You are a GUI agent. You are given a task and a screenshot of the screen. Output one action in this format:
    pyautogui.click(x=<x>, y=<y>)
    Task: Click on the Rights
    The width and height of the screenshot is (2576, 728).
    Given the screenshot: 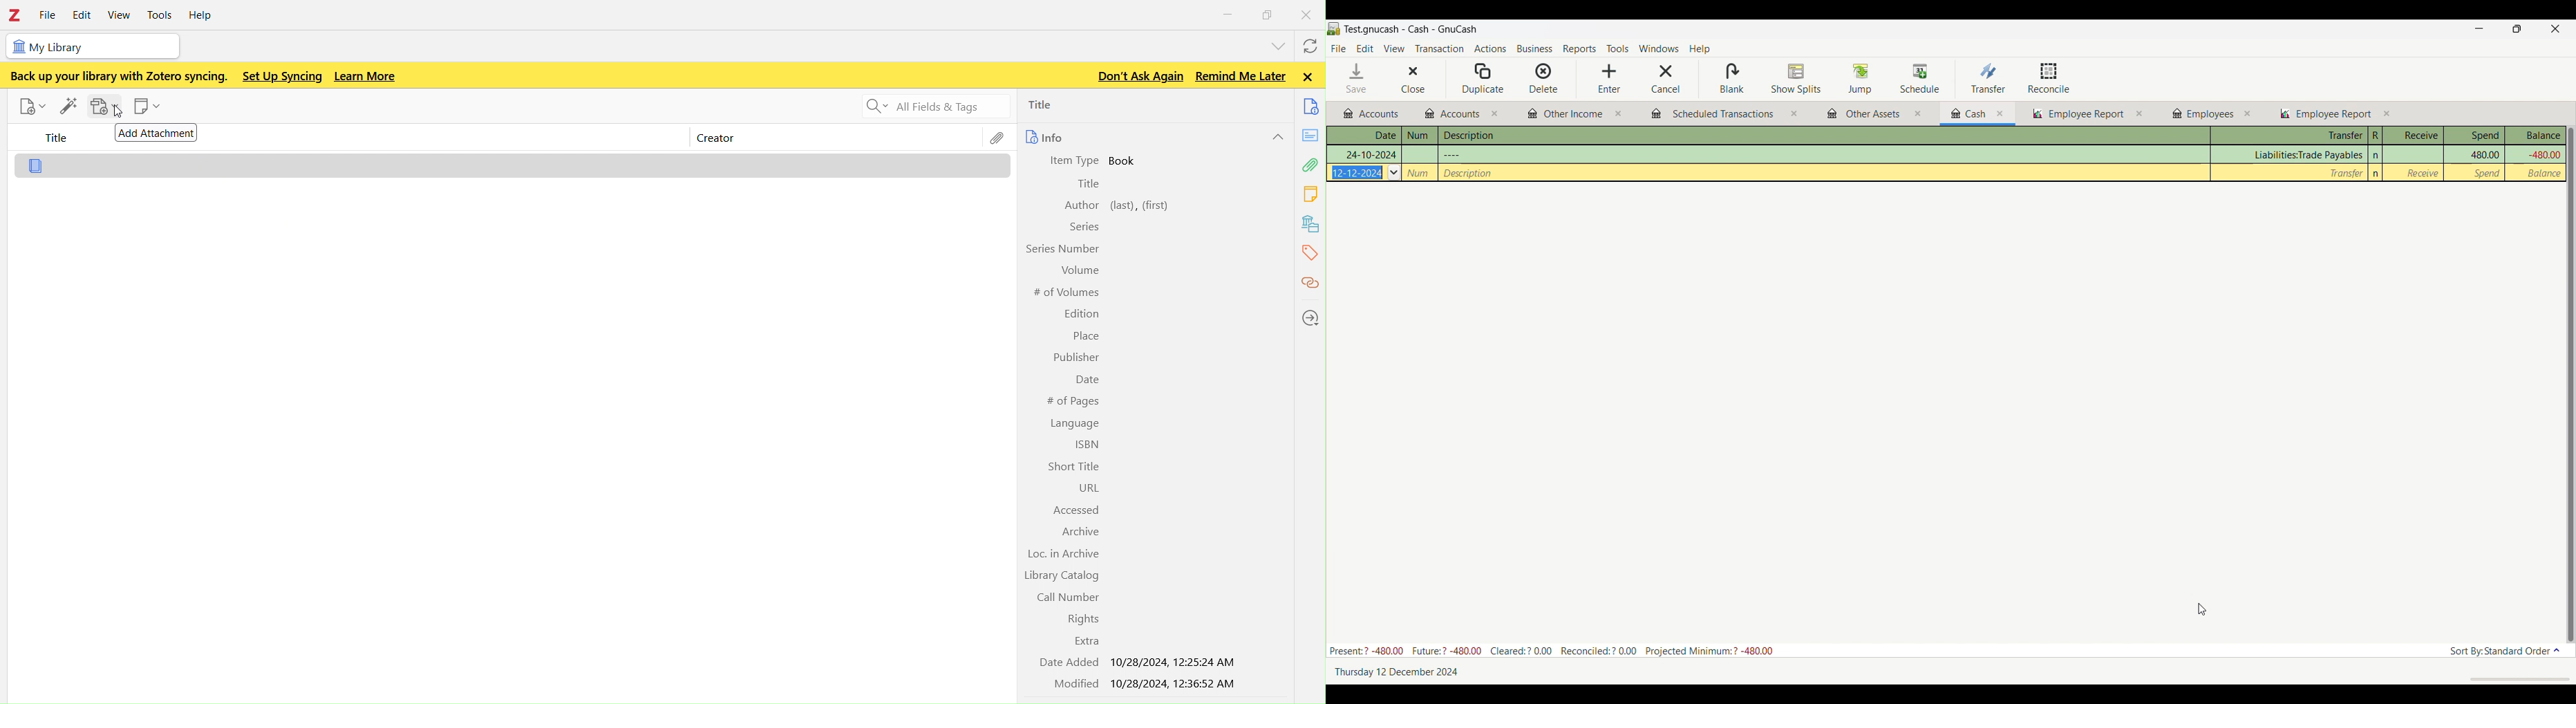 What is the action you would take?
    pyautogui.click(x=1084, y=619)
    